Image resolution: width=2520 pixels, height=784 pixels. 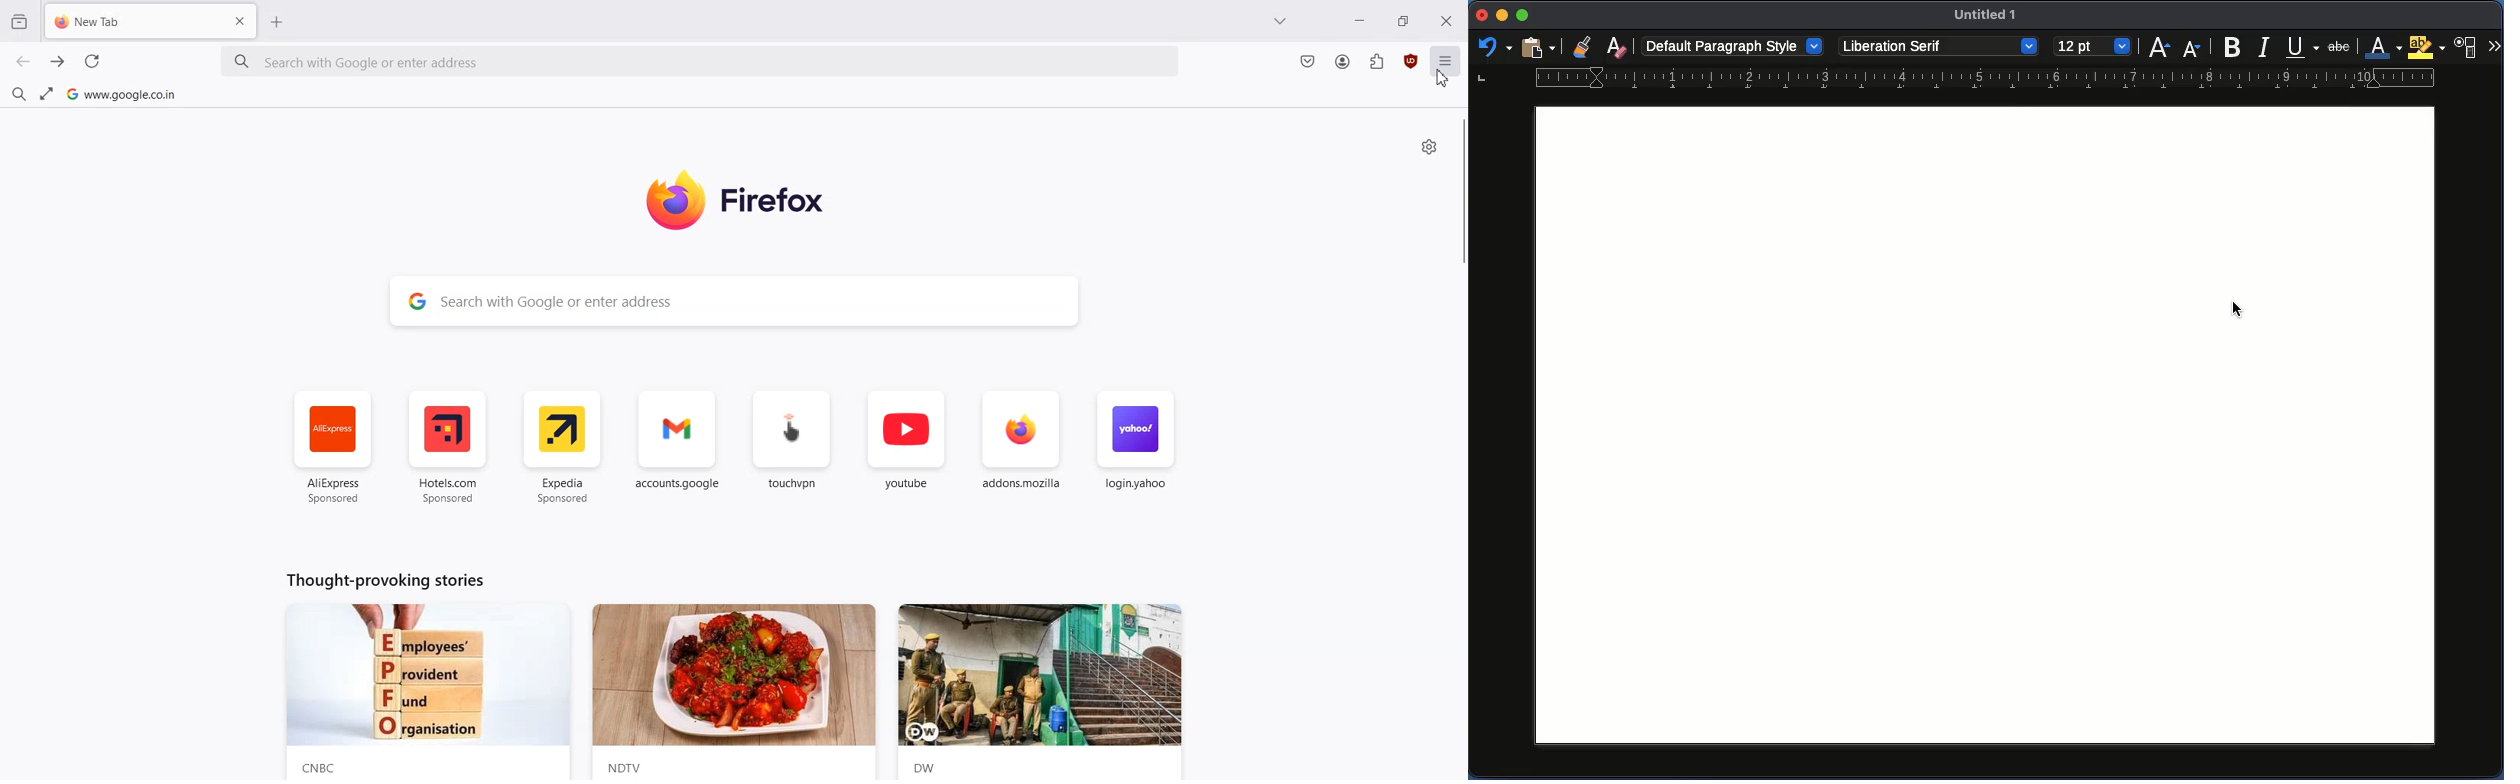 What do you see at coordinates (1447, 67) in the screenshot?
I see `Open application menu` at bounding box center [1447, 67].